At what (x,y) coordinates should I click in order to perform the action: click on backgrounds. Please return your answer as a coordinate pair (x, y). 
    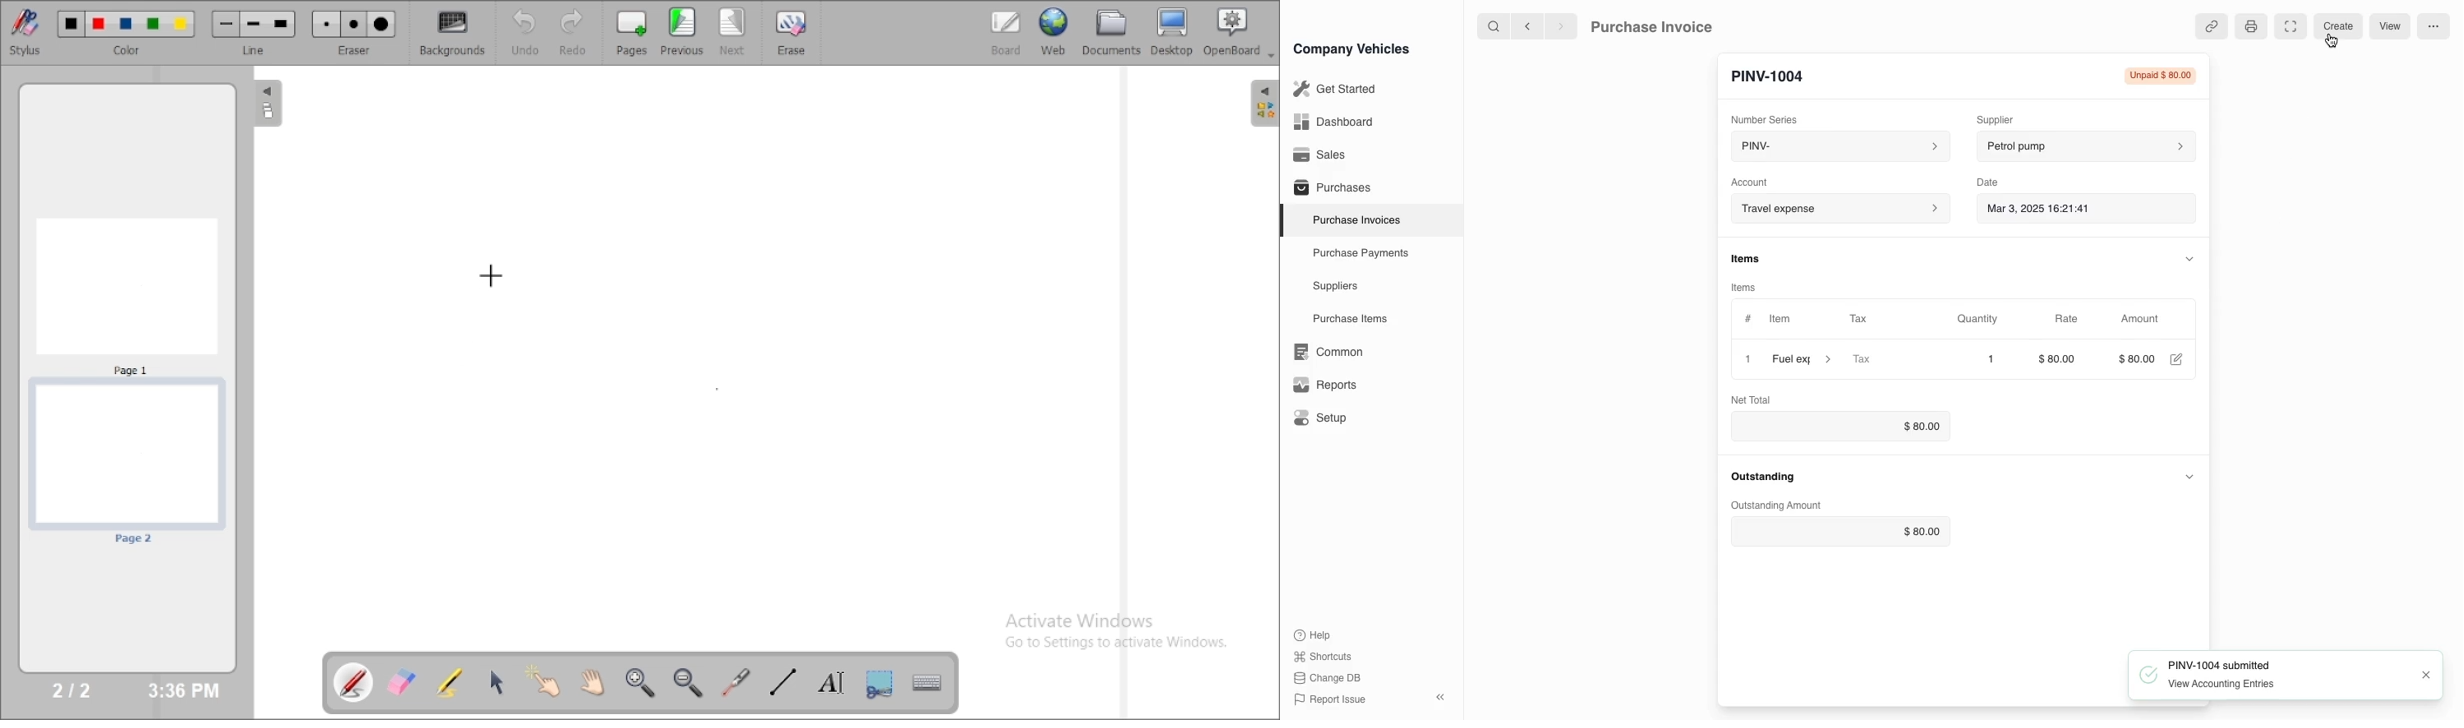
    Looking at the image, I should click on (454, 33).